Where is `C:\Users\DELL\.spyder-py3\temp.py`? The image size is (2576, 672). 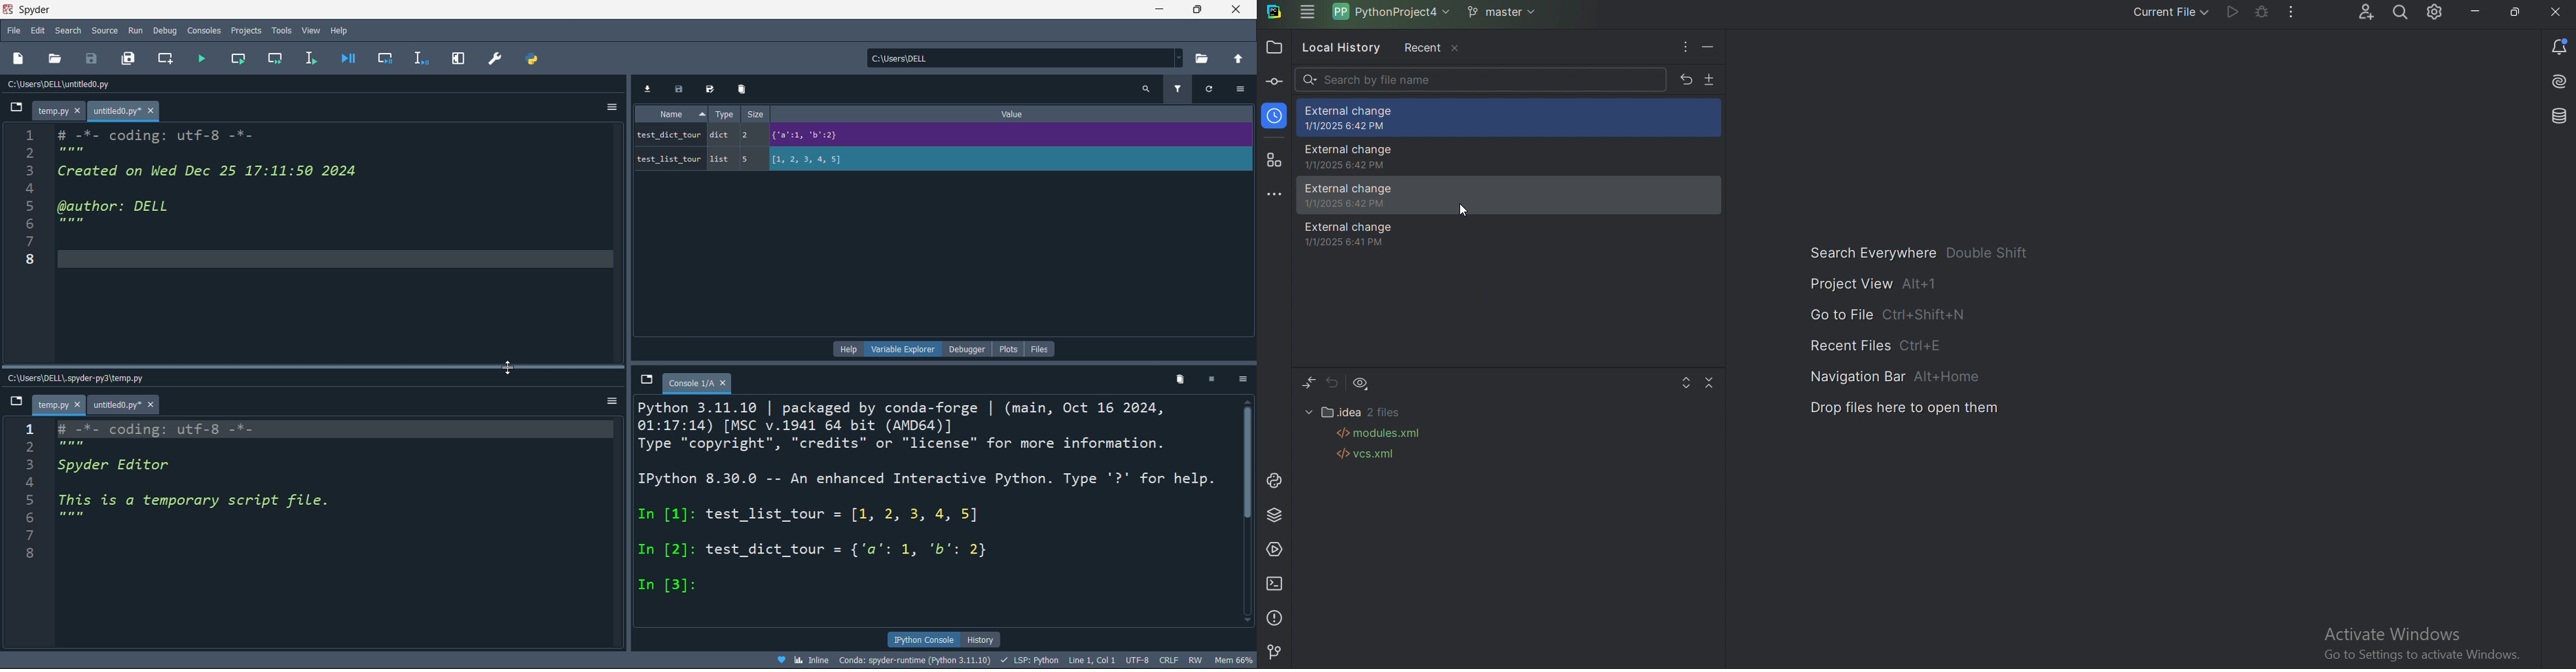
C:\Users\DELL\.spyder-py3\temp.py is located at coordinates (92, 376).